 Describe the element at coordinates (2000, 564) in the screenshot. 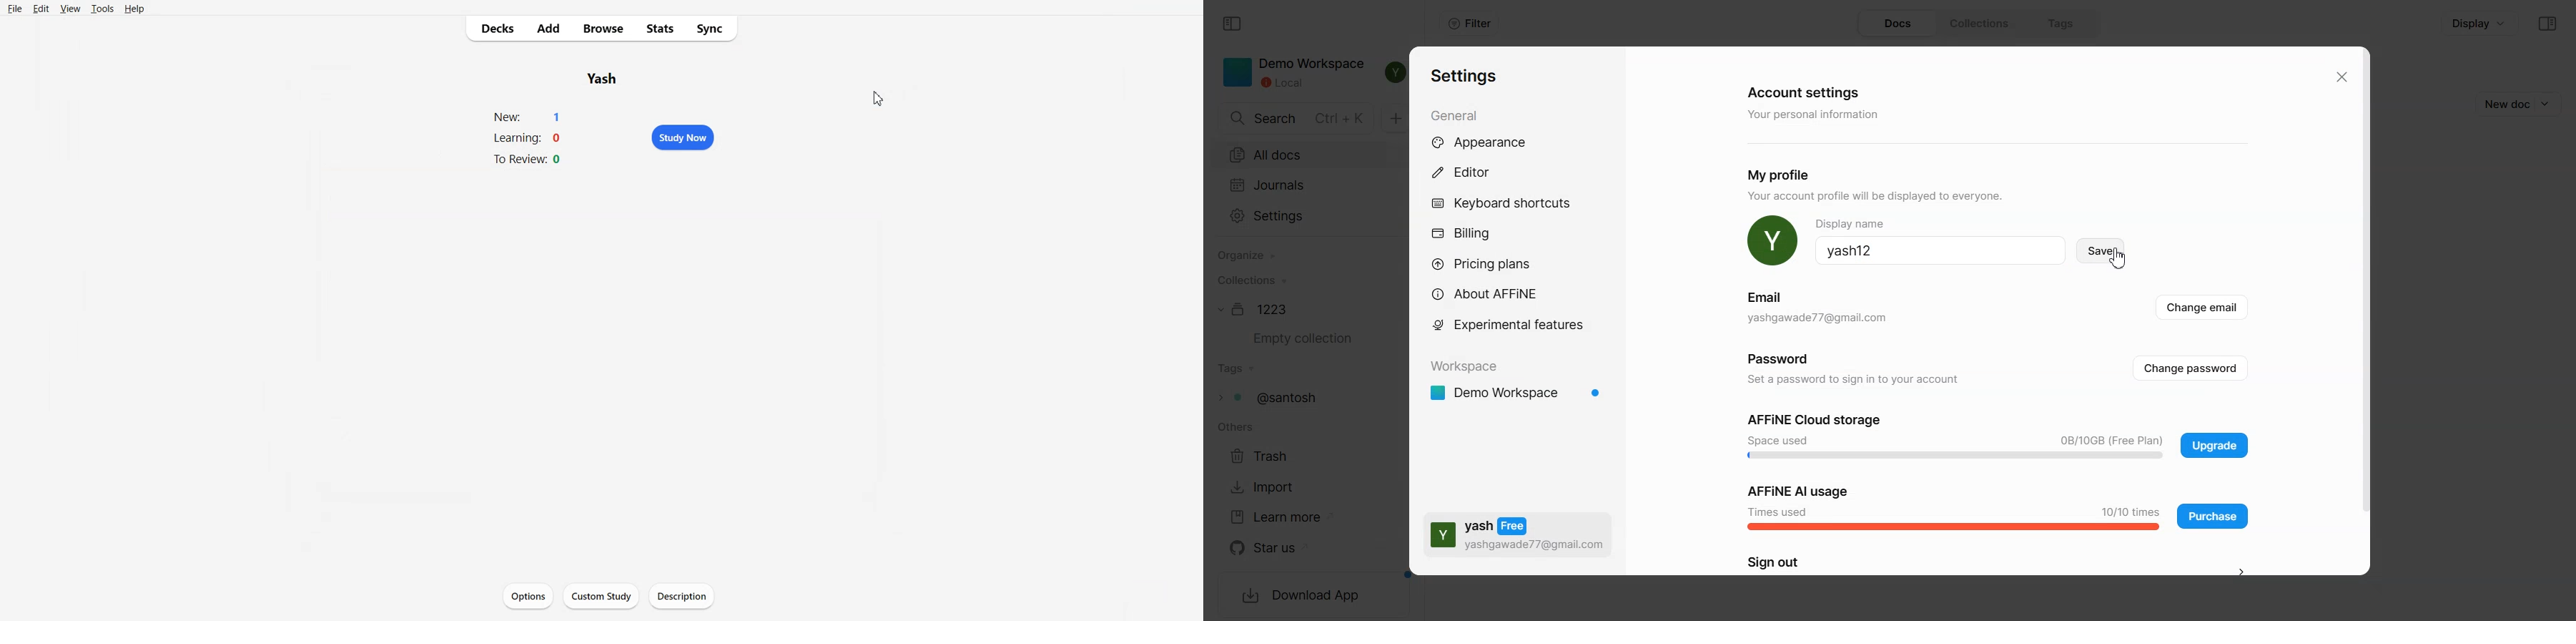

I see `Sign out ` at that location.